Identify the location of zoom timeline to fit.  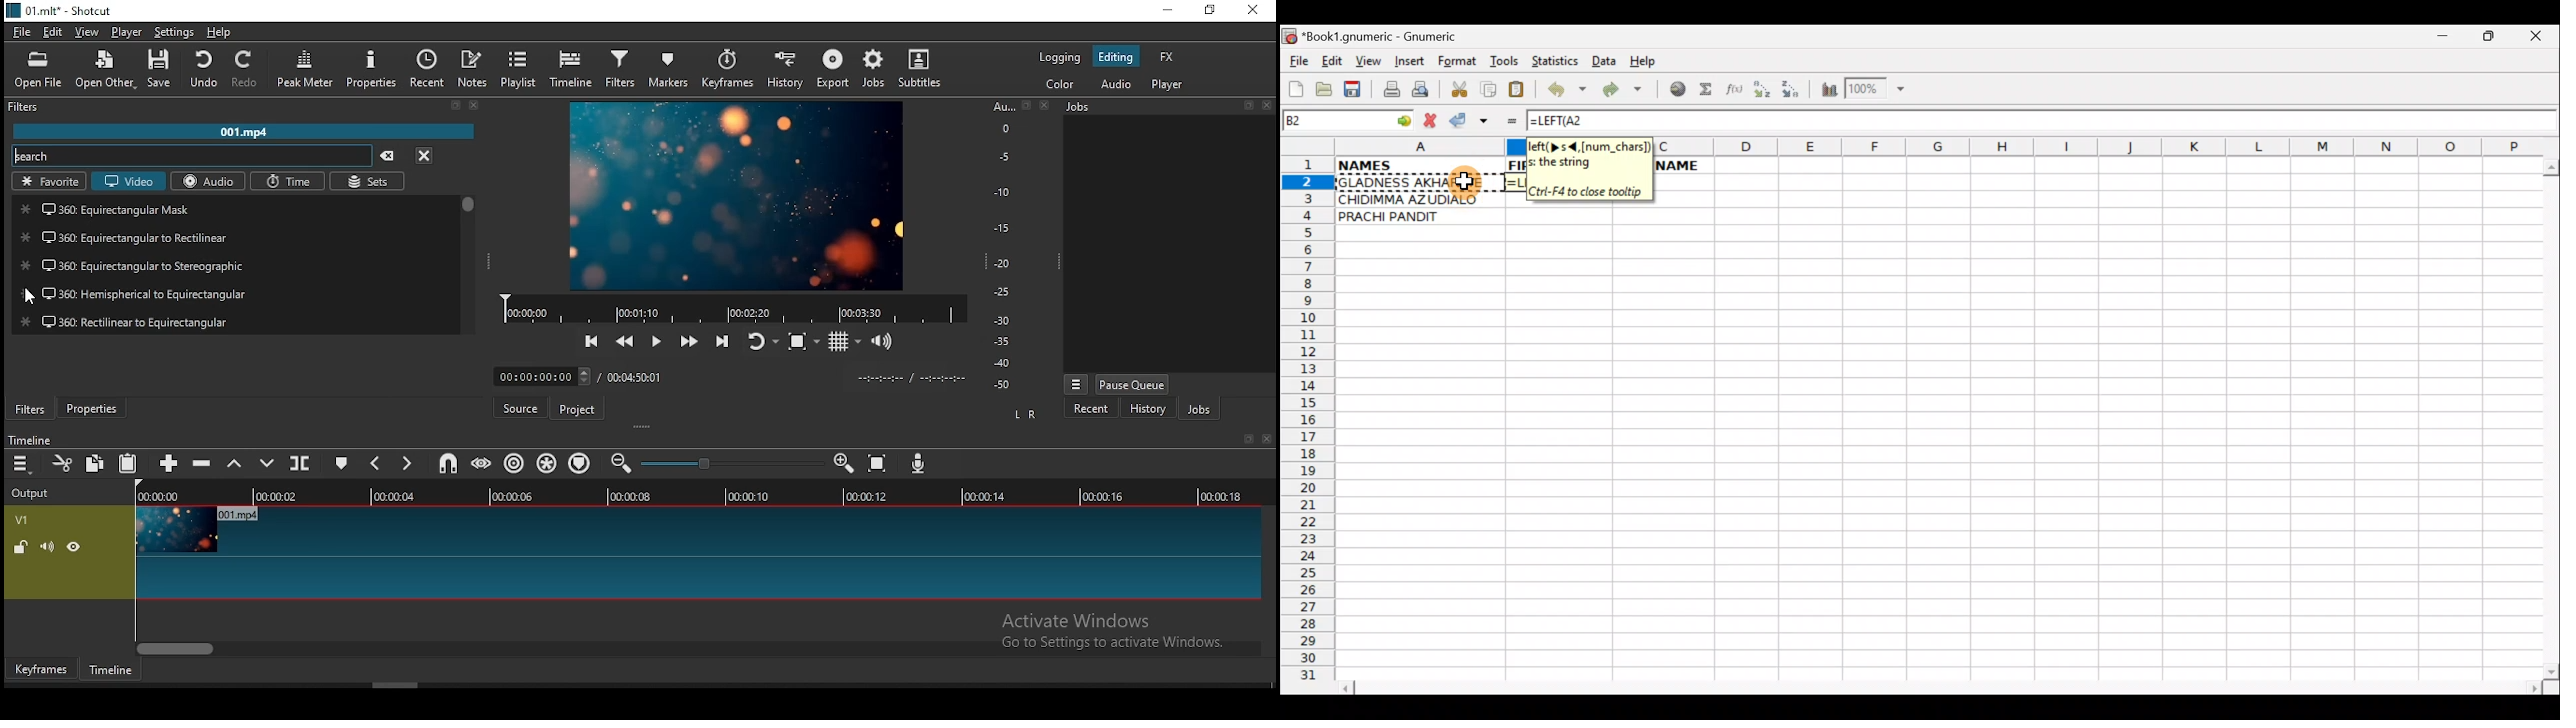
(883, 466).